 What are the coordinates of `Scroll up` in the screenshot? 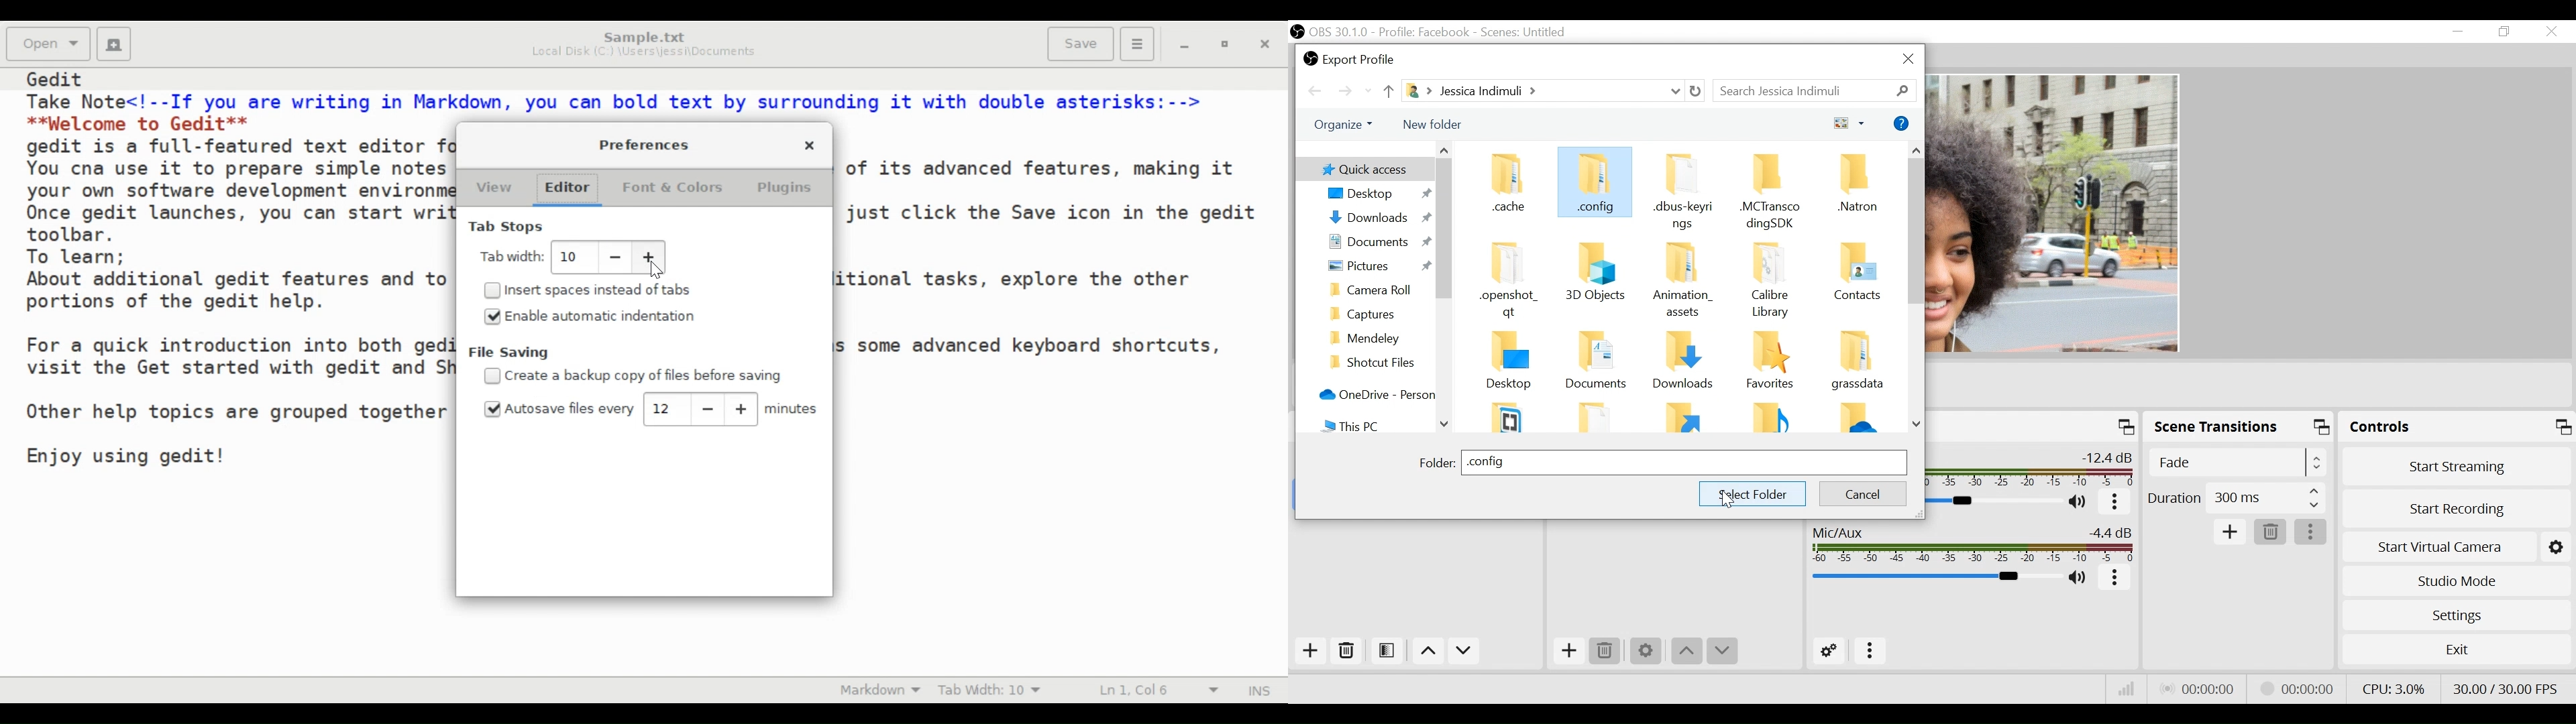 It's located at (1917, 151).